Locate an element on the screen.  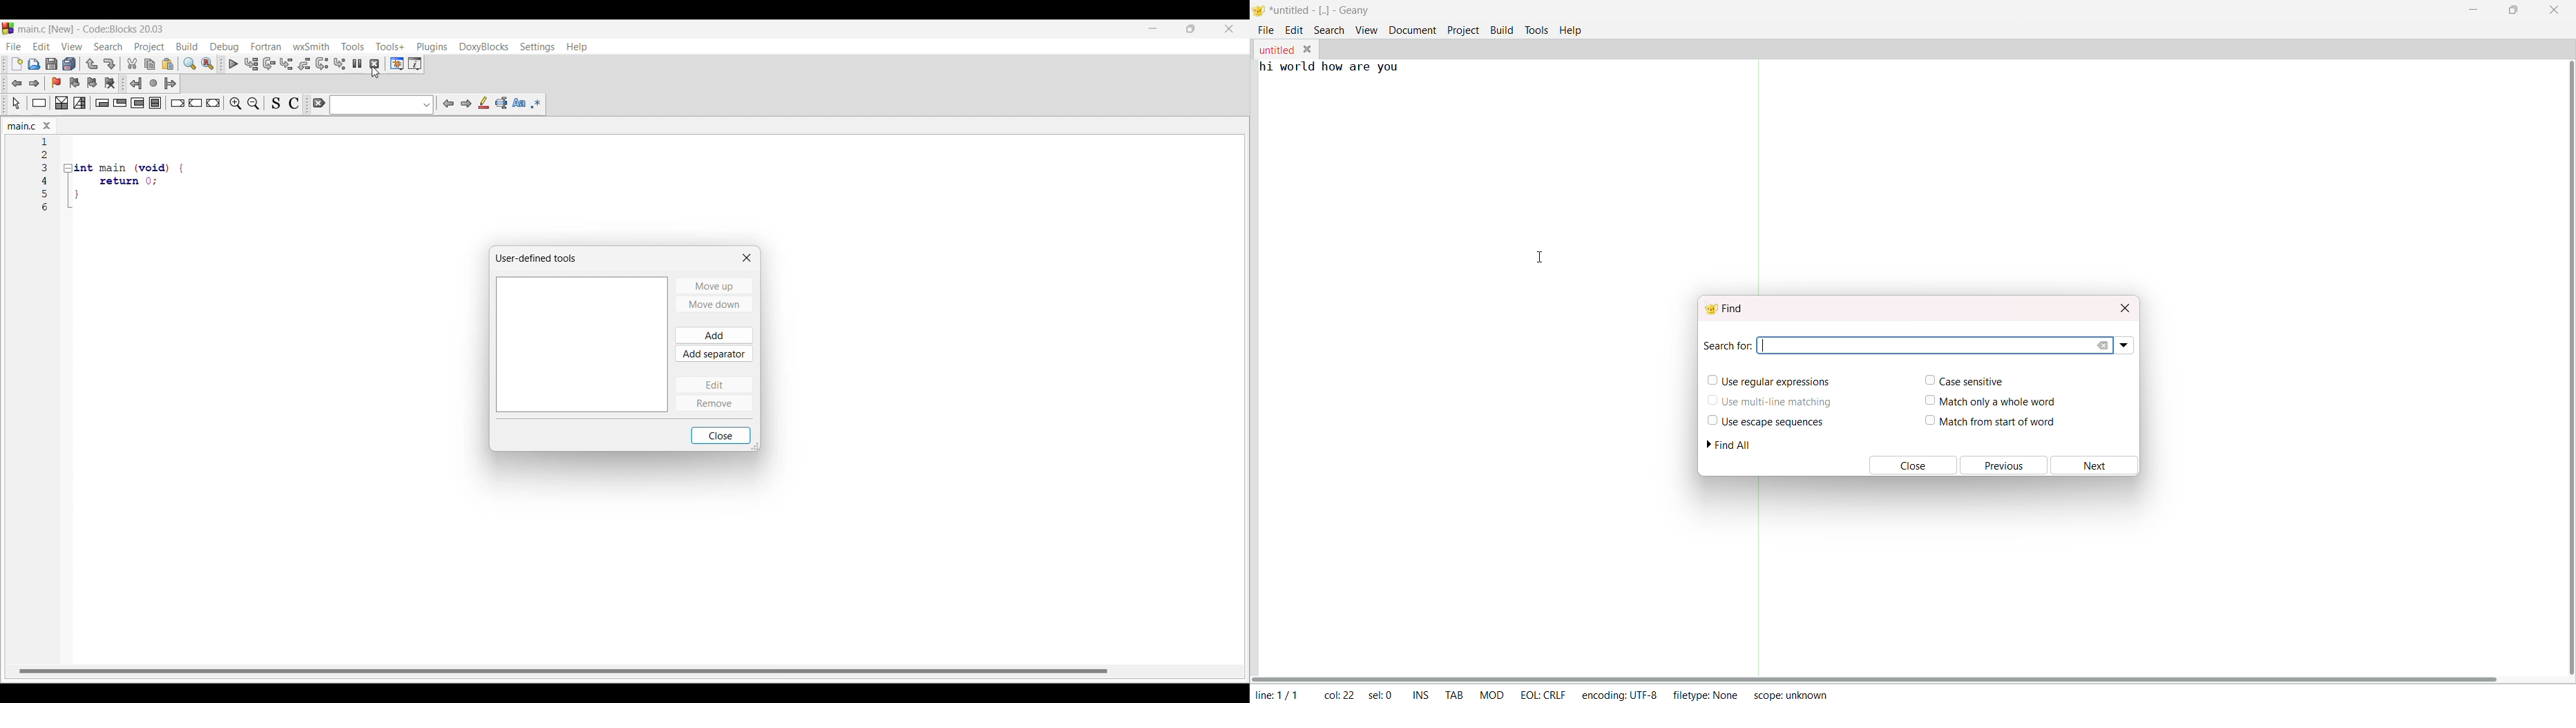
cursor is located at coordinates (381, 76).